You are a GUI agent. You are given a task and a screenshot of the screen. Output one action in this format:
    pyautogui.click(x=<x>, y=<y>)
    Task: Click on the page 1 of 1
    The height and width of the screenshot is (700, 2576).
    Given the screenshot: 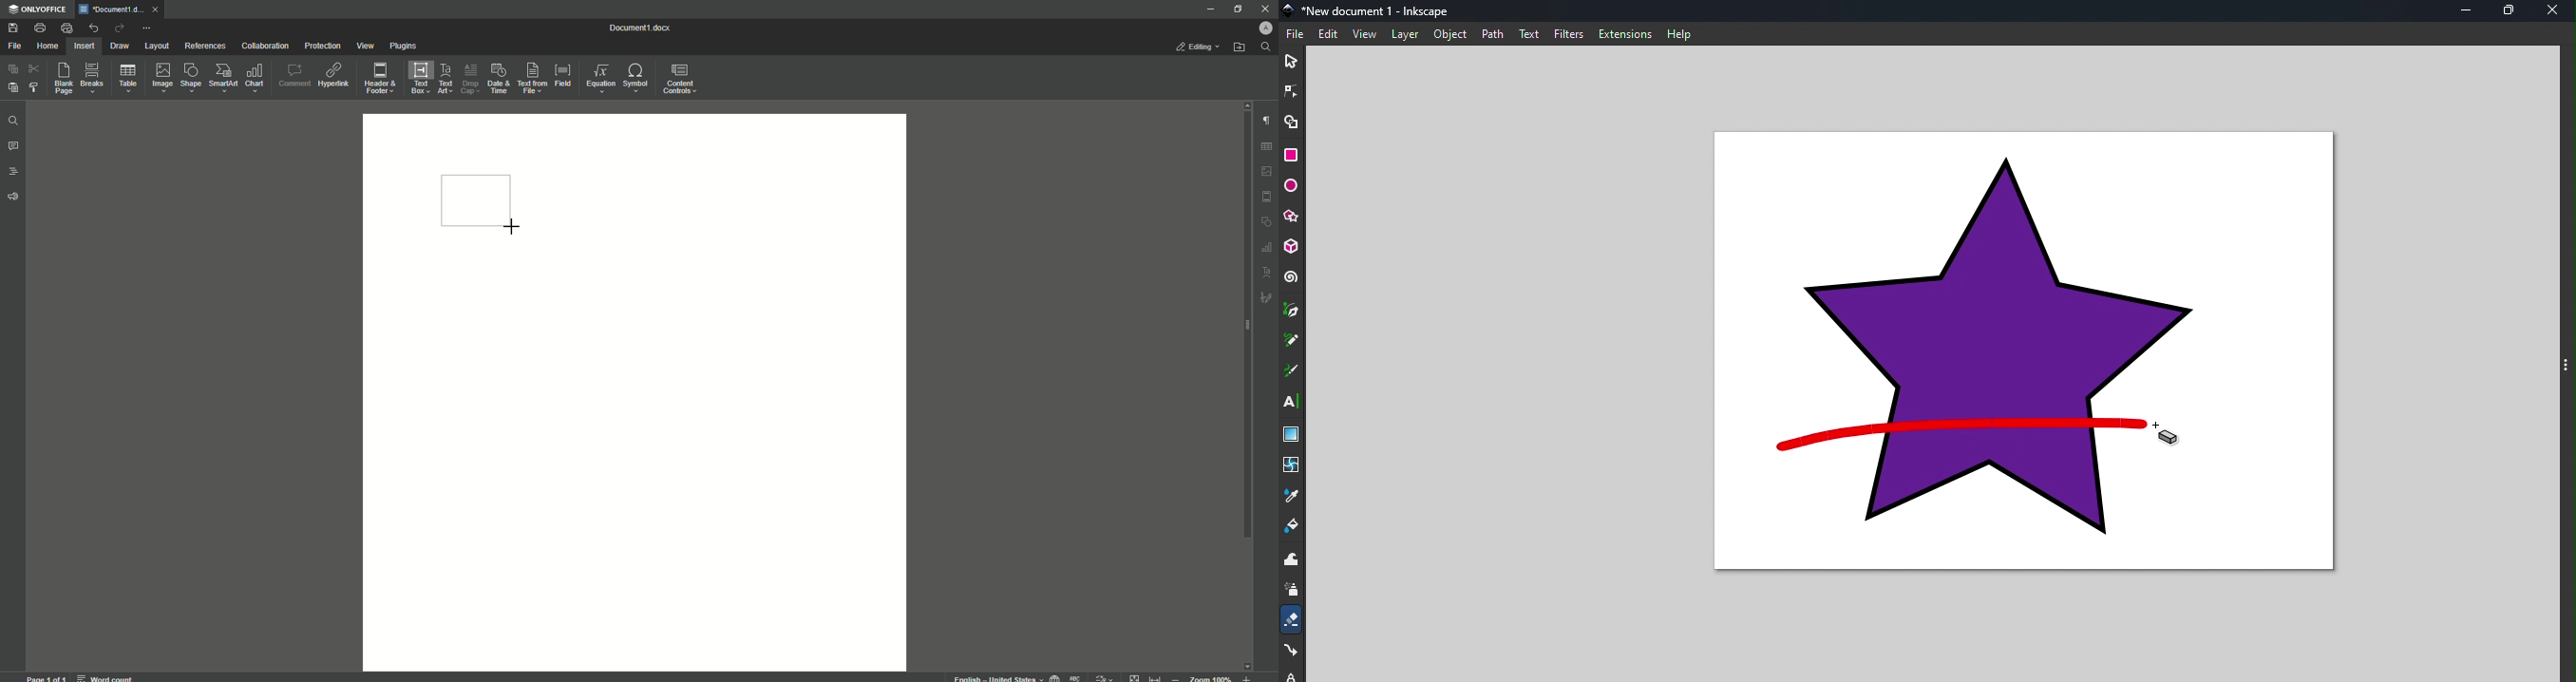 What is the action you would take?
    pyautogui.click(x=47, y=677)
    